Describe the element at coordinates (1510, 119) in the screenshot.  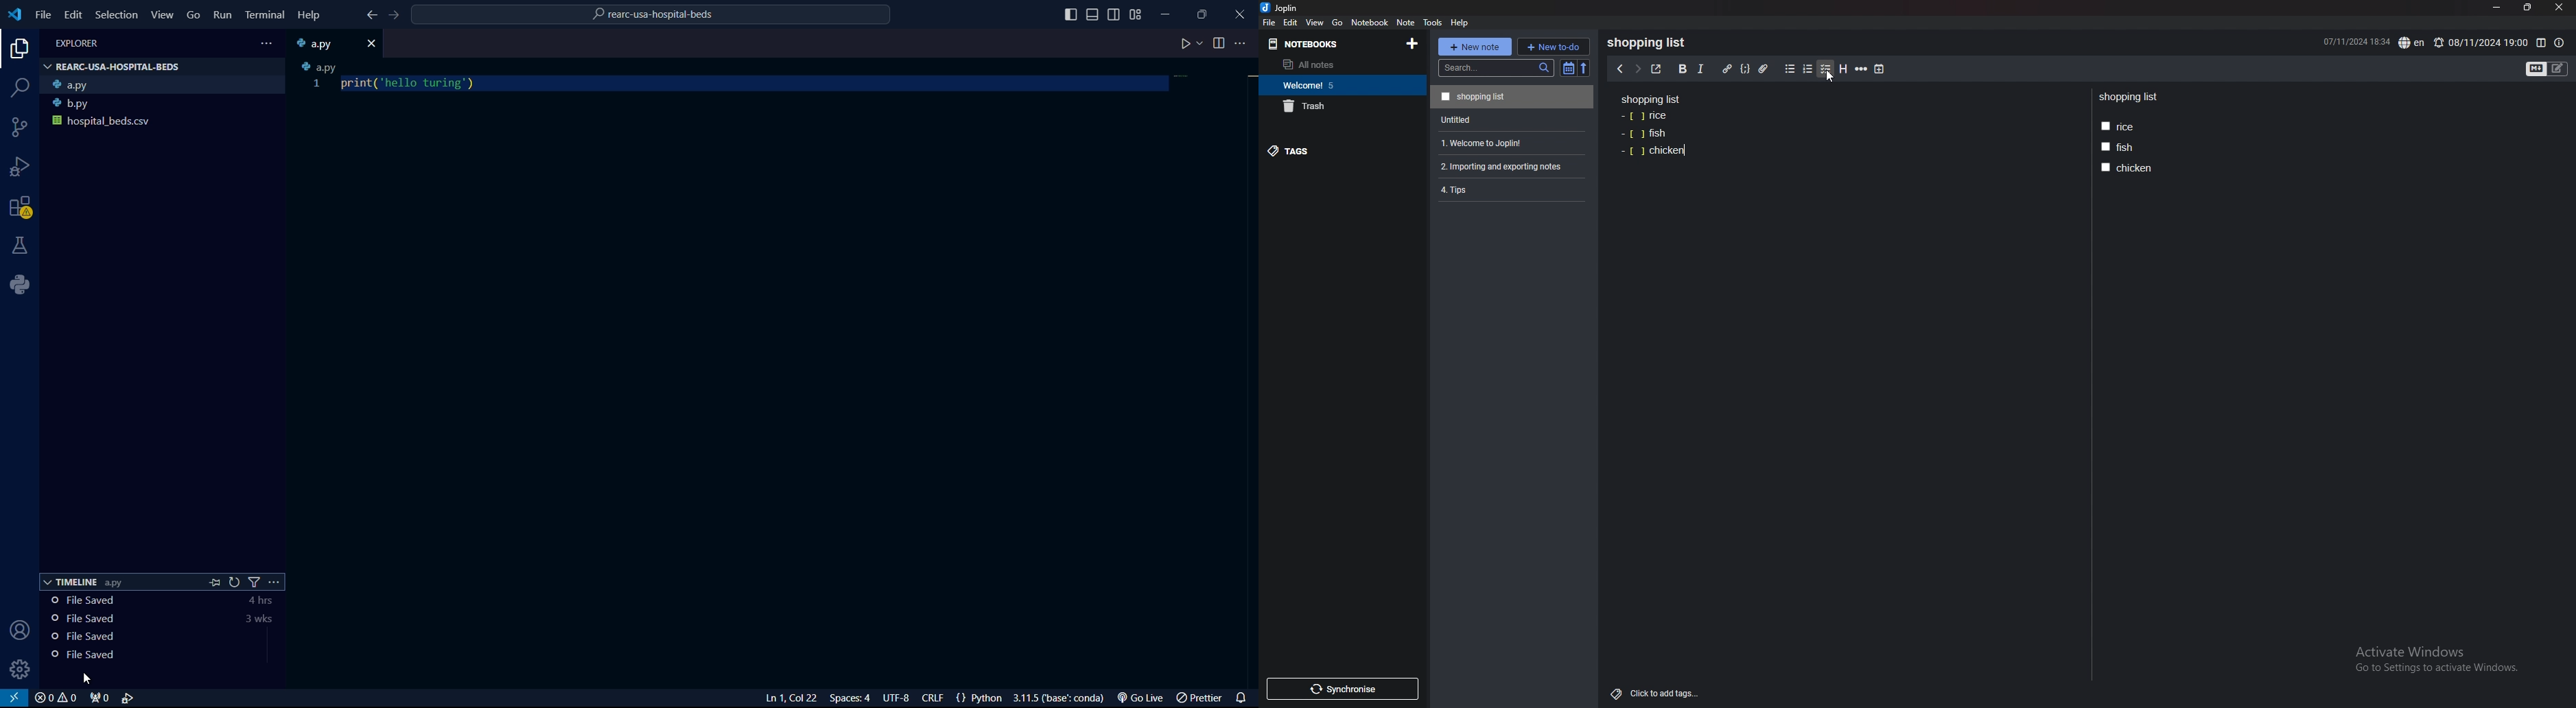
I see `Untitled` at that location.